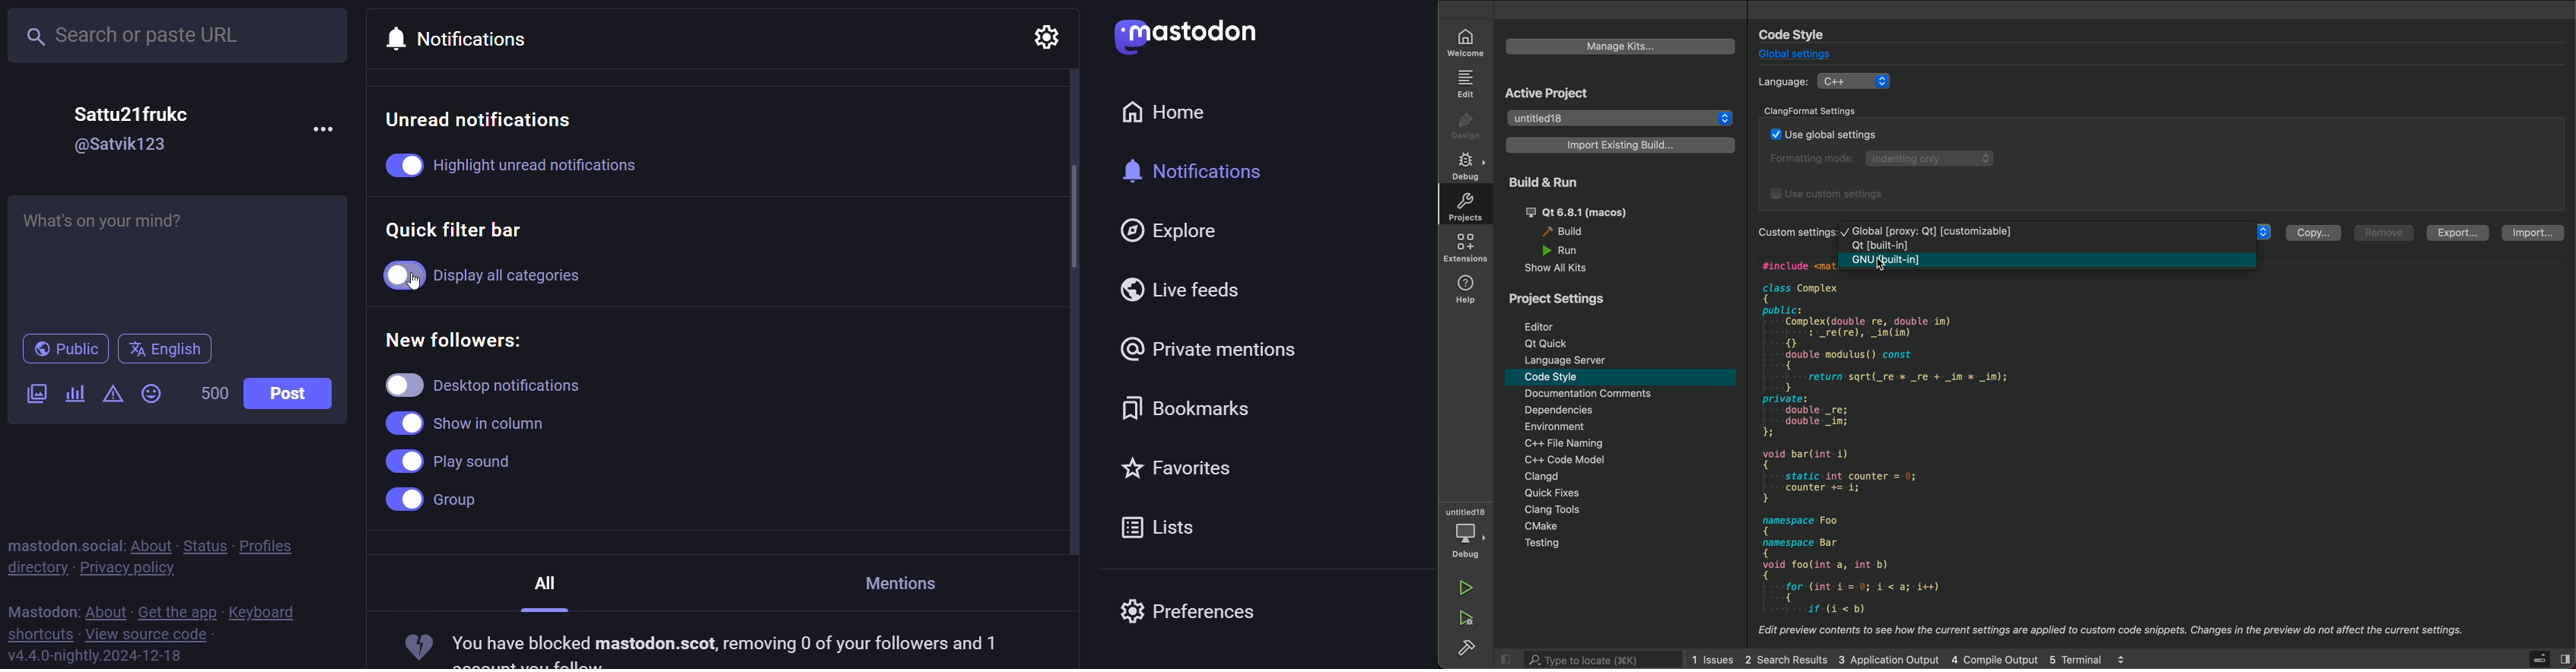  What do you see at coordinates (152, 393) in the screenshot?
I see `emoji` at bounding box center [152, 393].